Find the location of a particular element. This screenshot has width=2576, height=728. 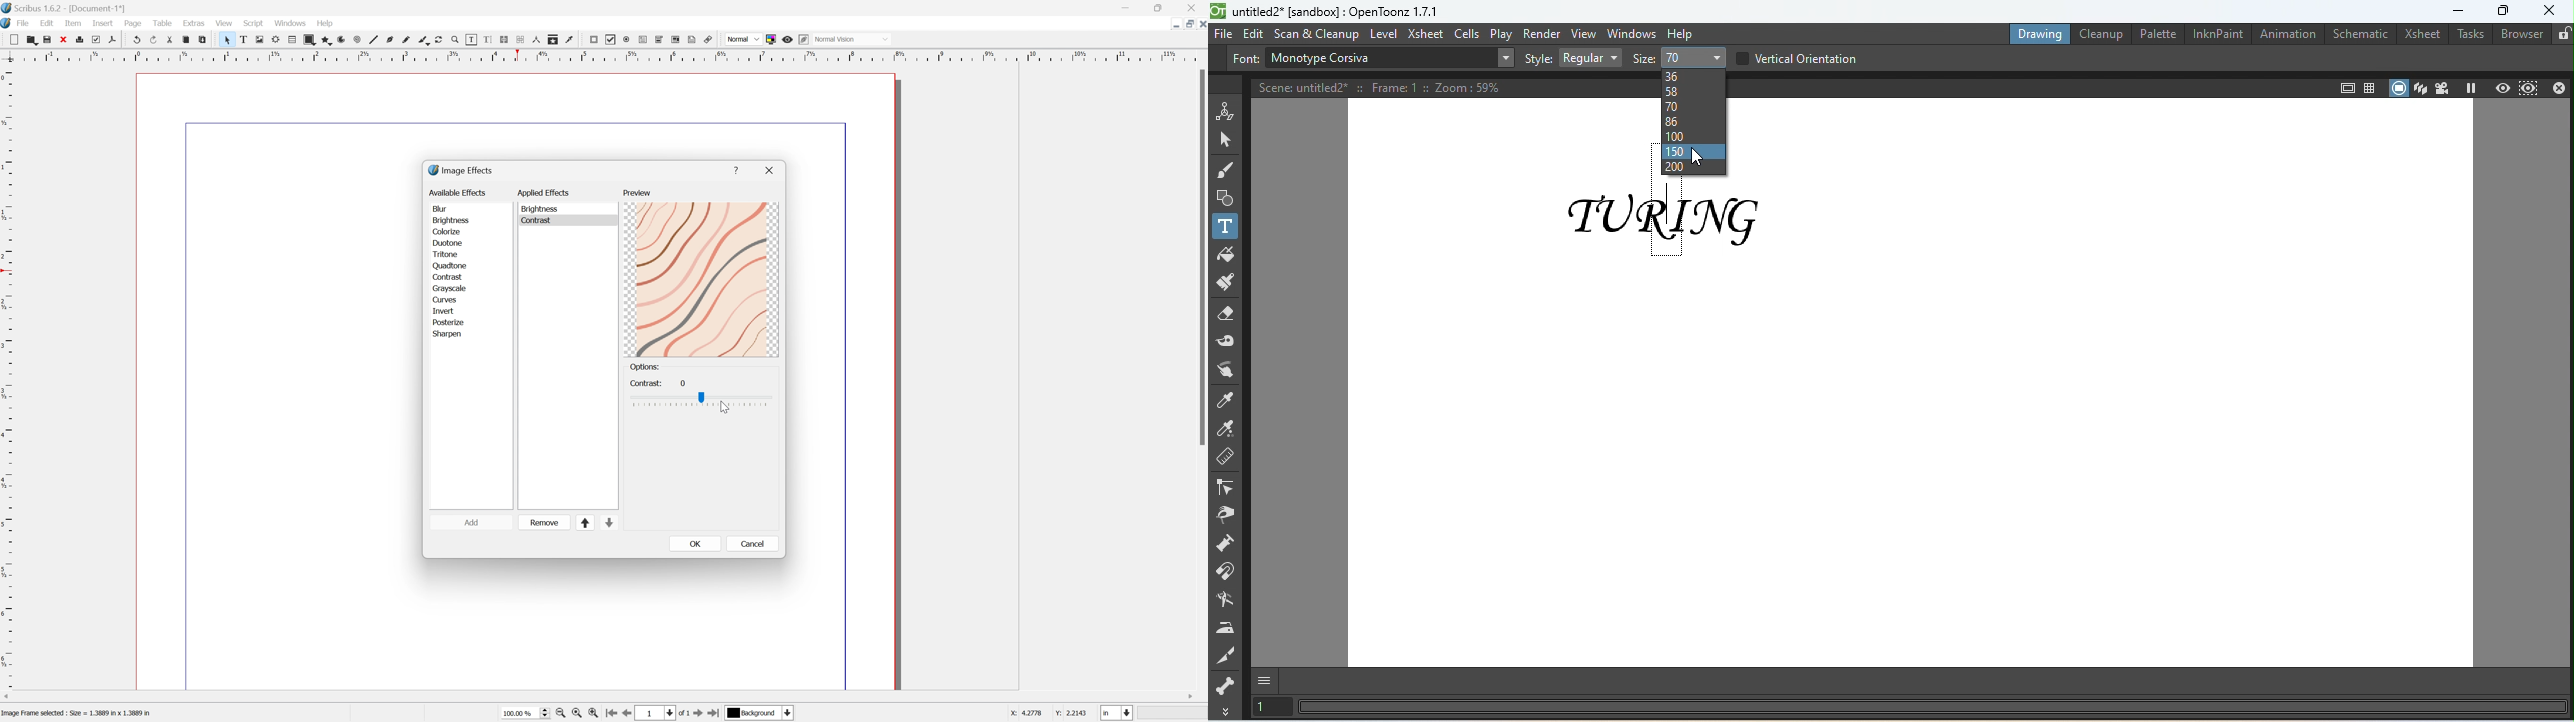

available effects is located at coordinates (459, 192).